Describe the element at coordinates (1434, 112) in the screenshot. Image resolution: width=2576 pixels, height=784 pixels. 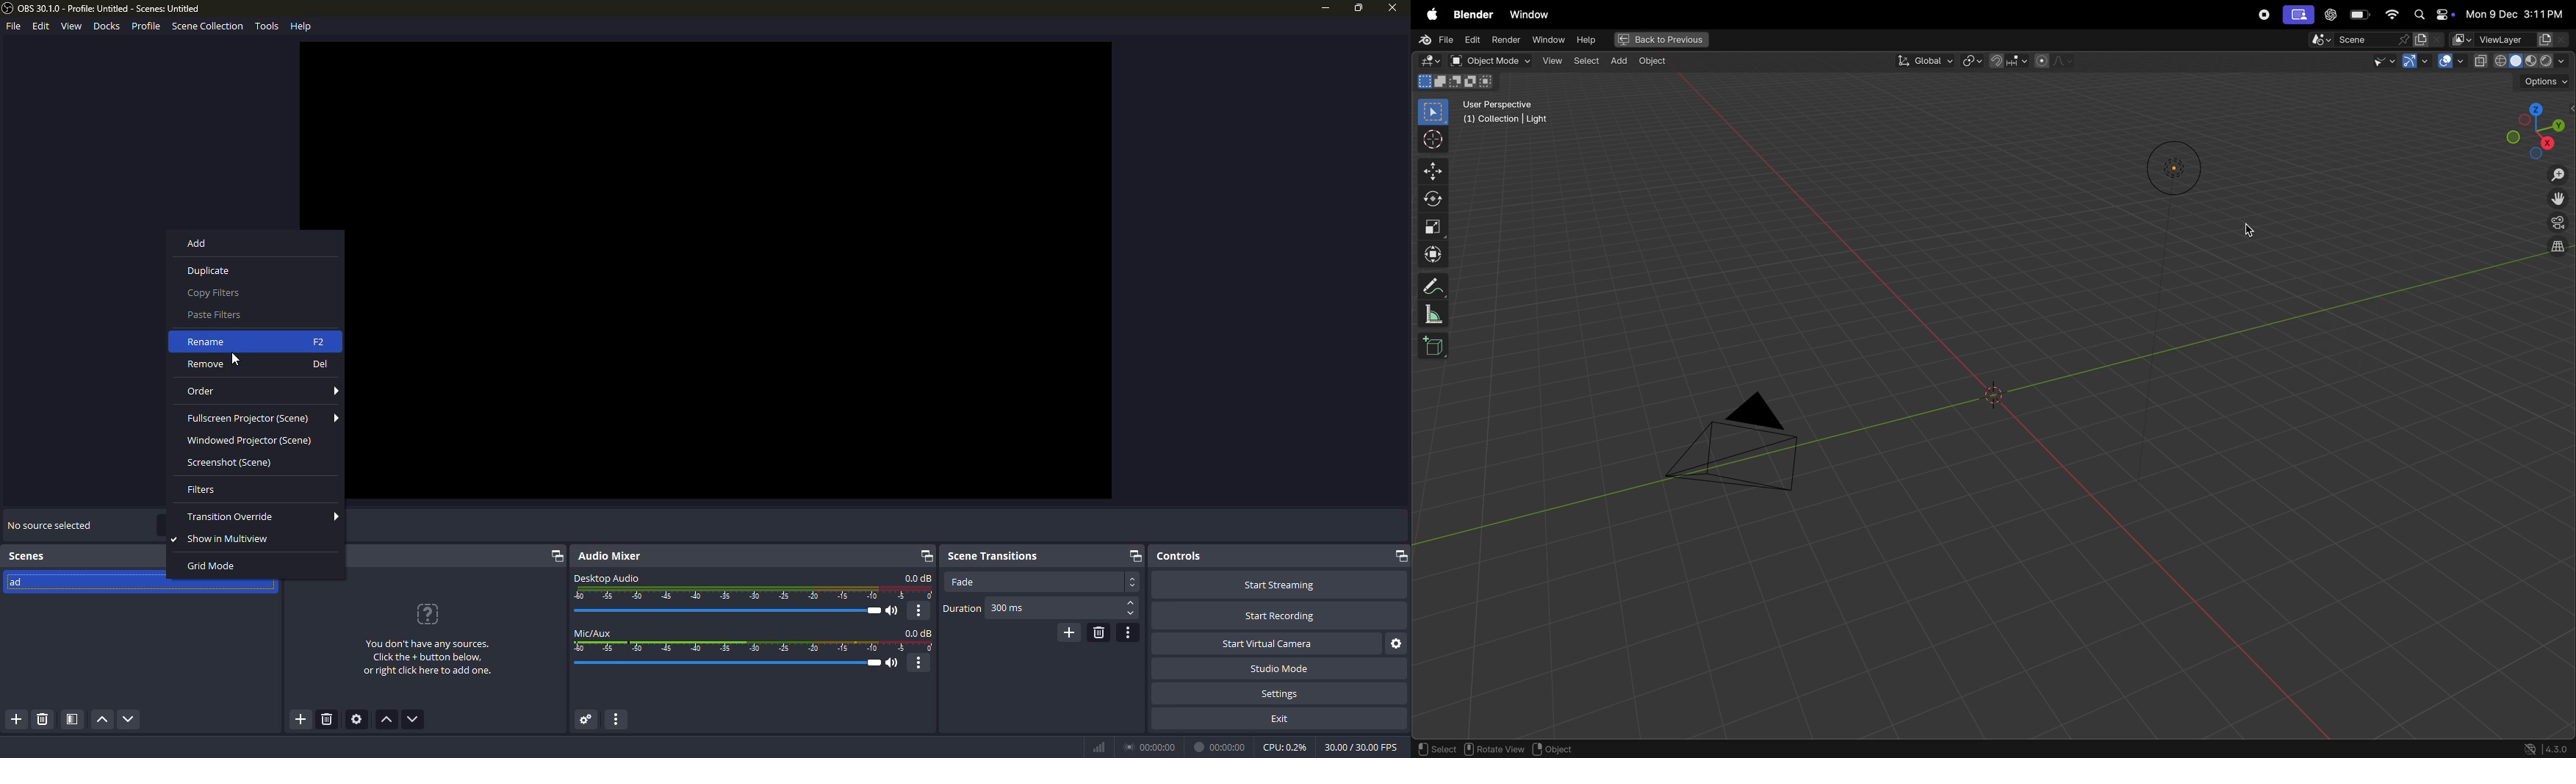
I see `select` at that location.